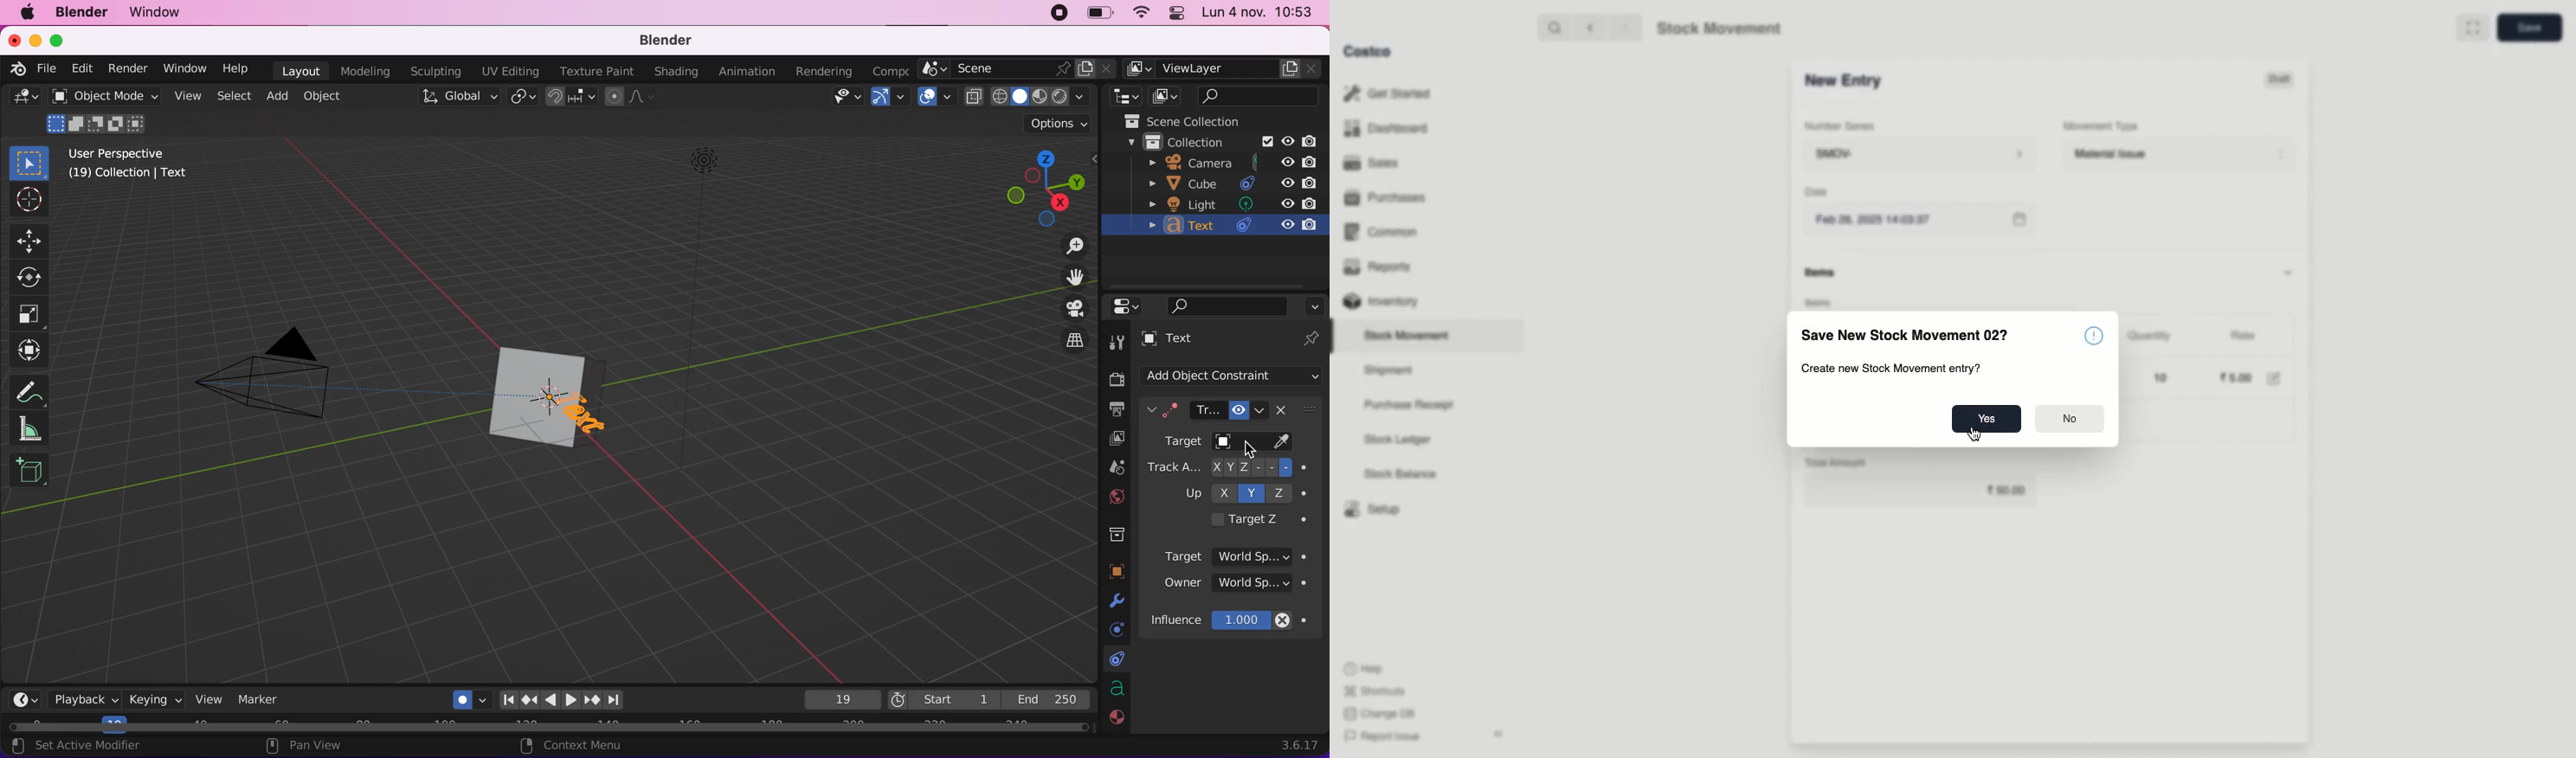 This screenshot has height=784, width=2576. What do you see at coordinates (1593, 29) in the screenshot?
I see `backward` at bounding box center [1593, 29].